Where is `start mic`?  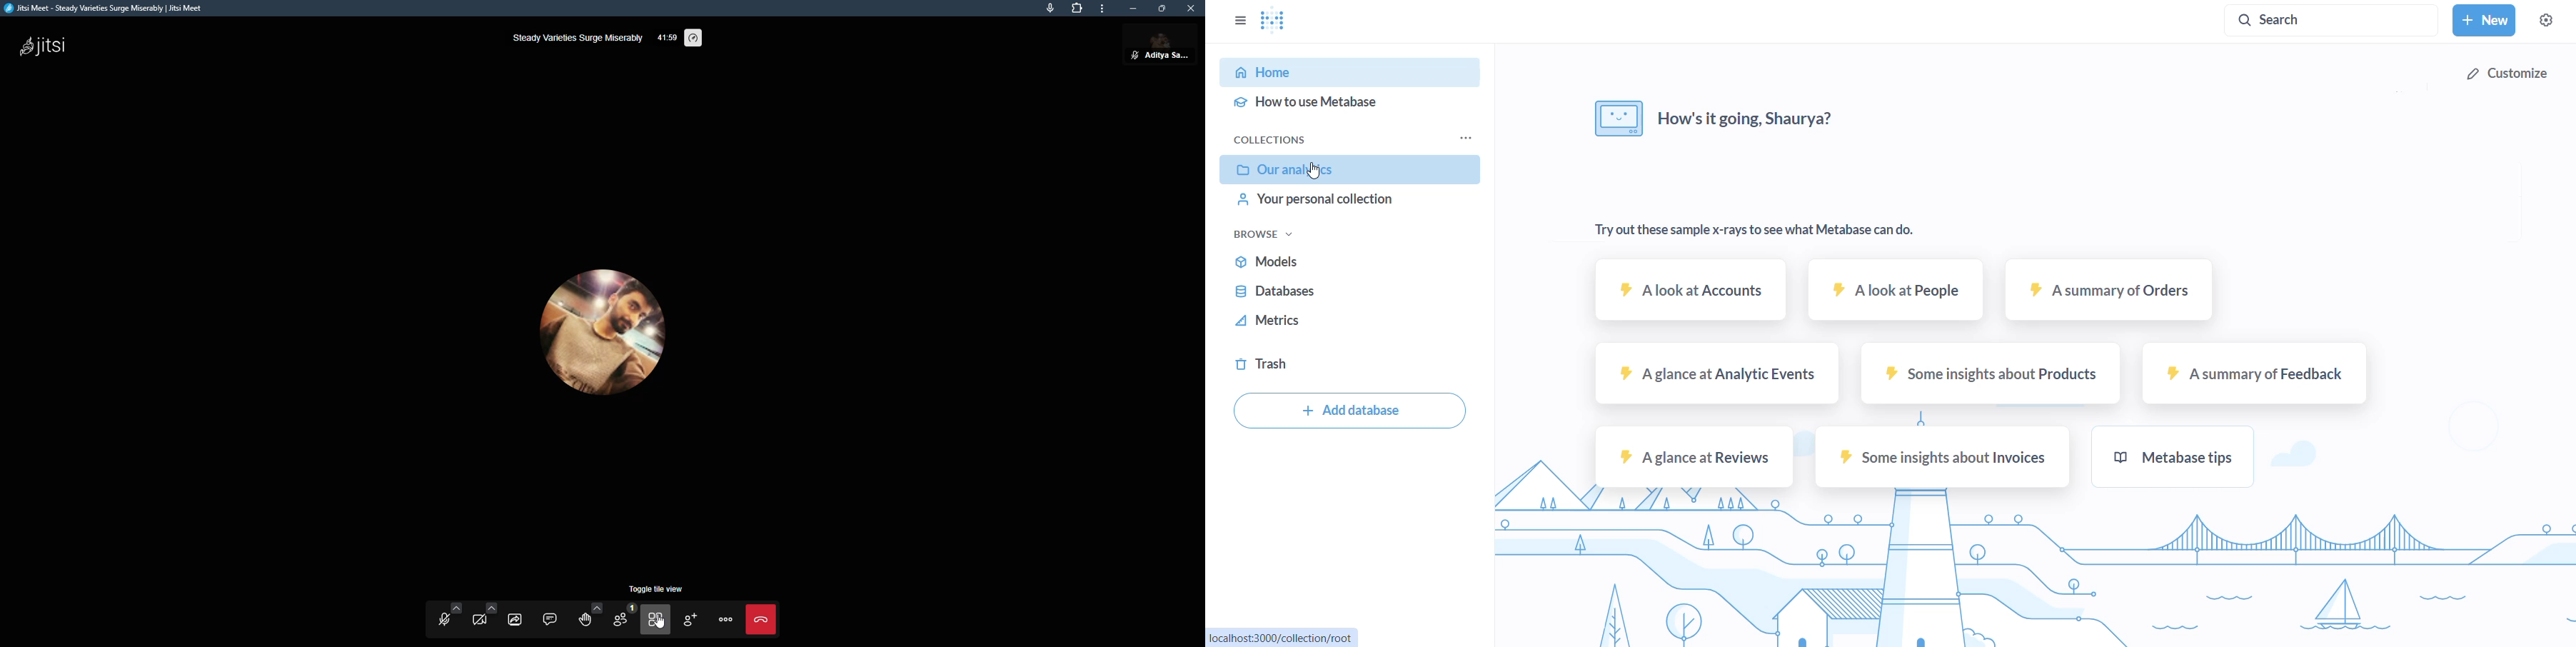 start mic is located at coordinates (447, 617).